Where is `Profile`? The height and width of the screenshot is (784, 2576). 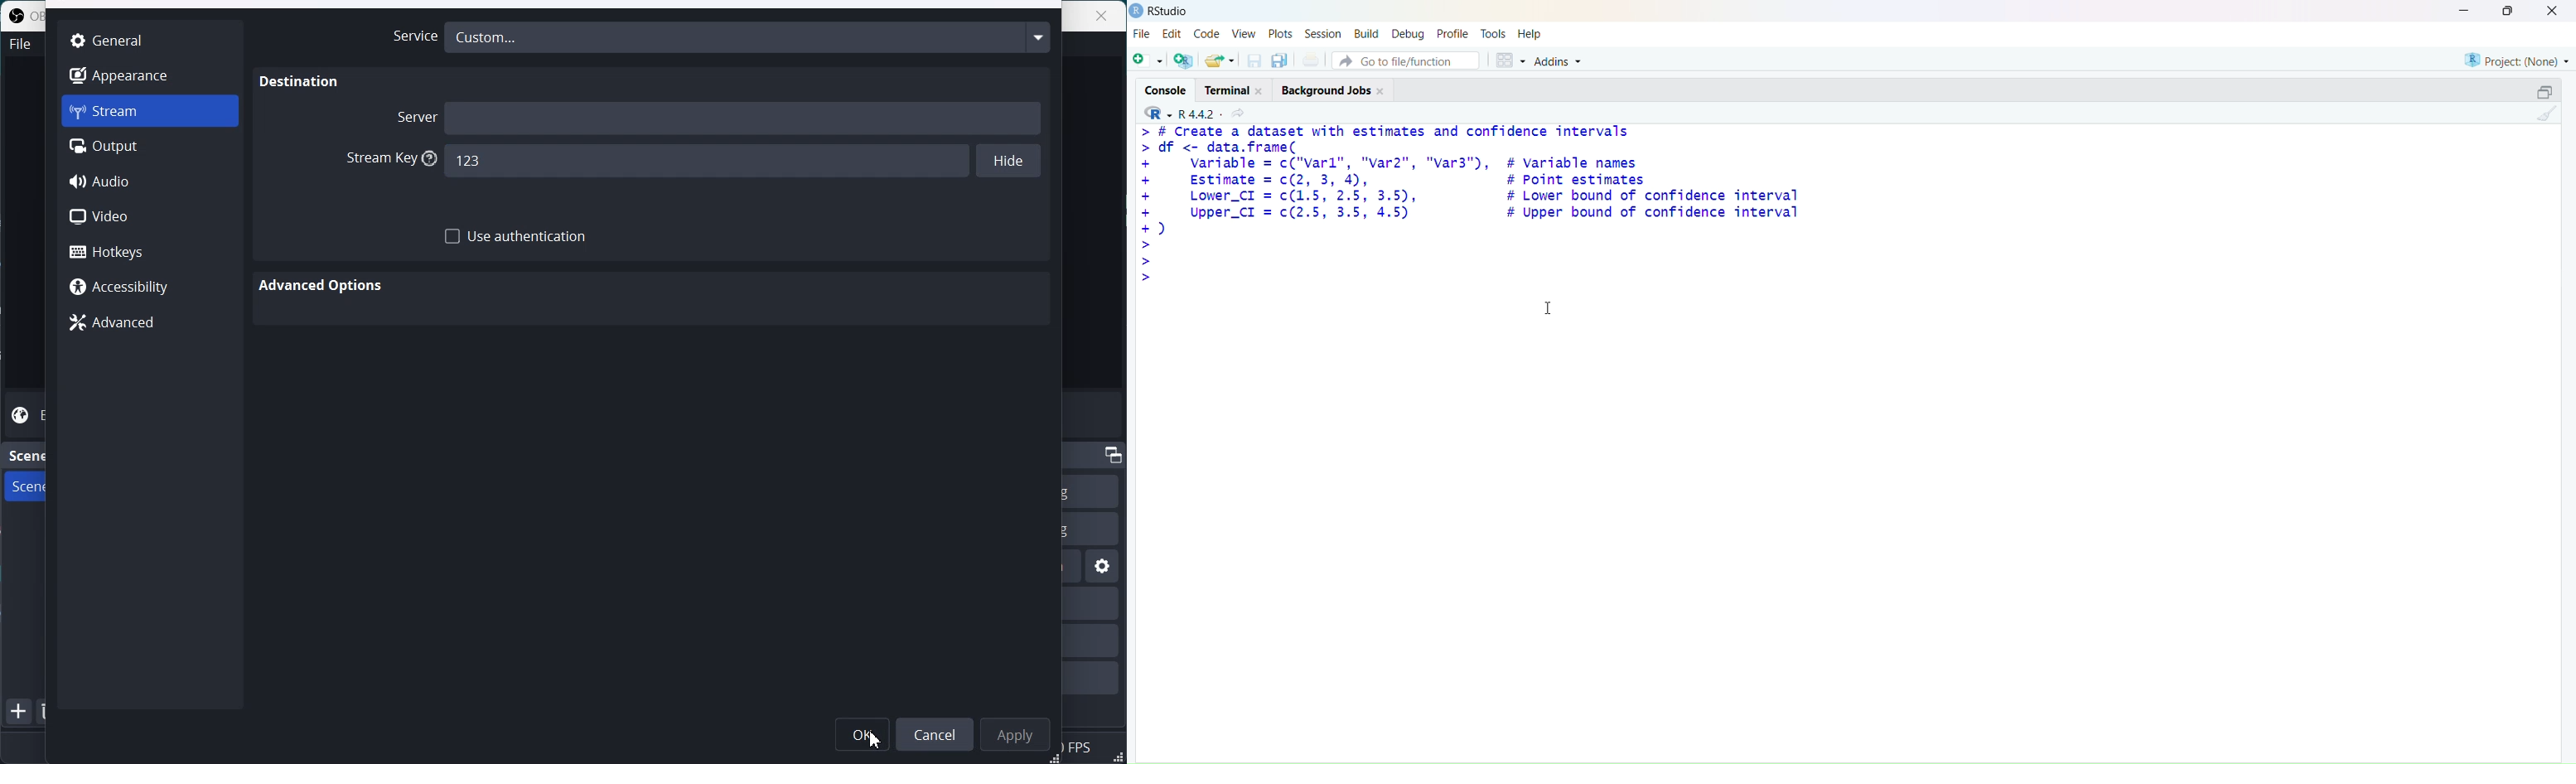
Profile is located at coordinates (1453, 33).